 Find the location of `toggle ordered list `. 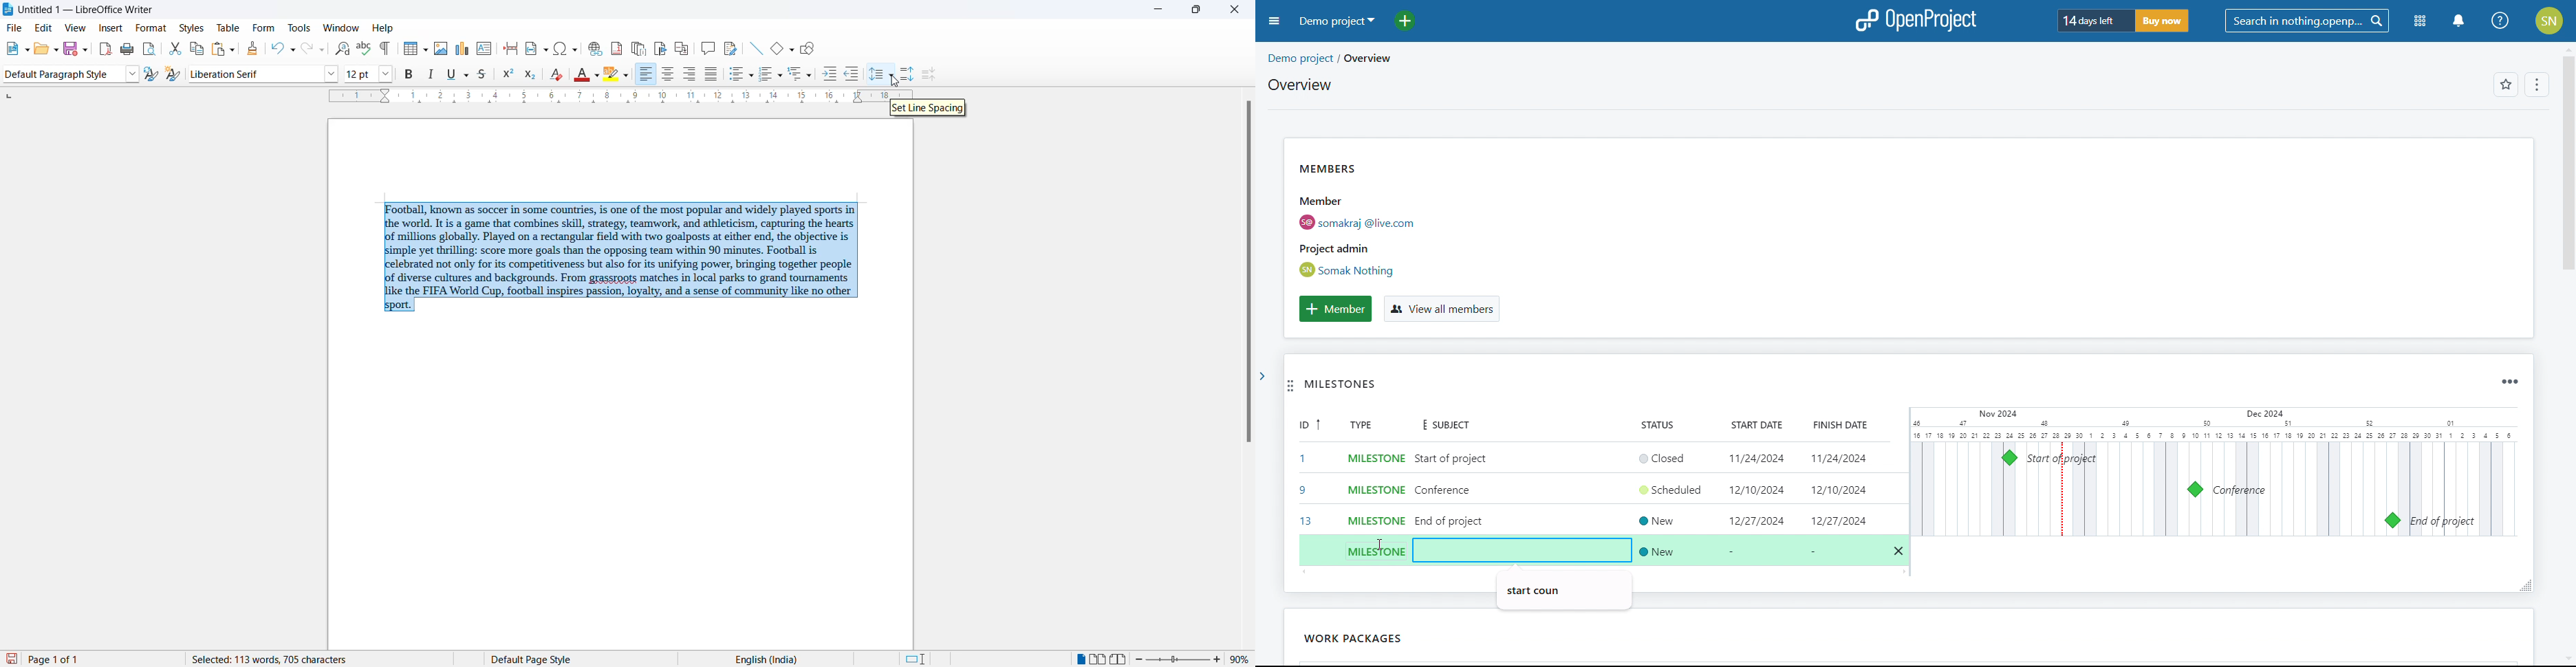

toggle ordered list  is located at coordinates (782, 76).